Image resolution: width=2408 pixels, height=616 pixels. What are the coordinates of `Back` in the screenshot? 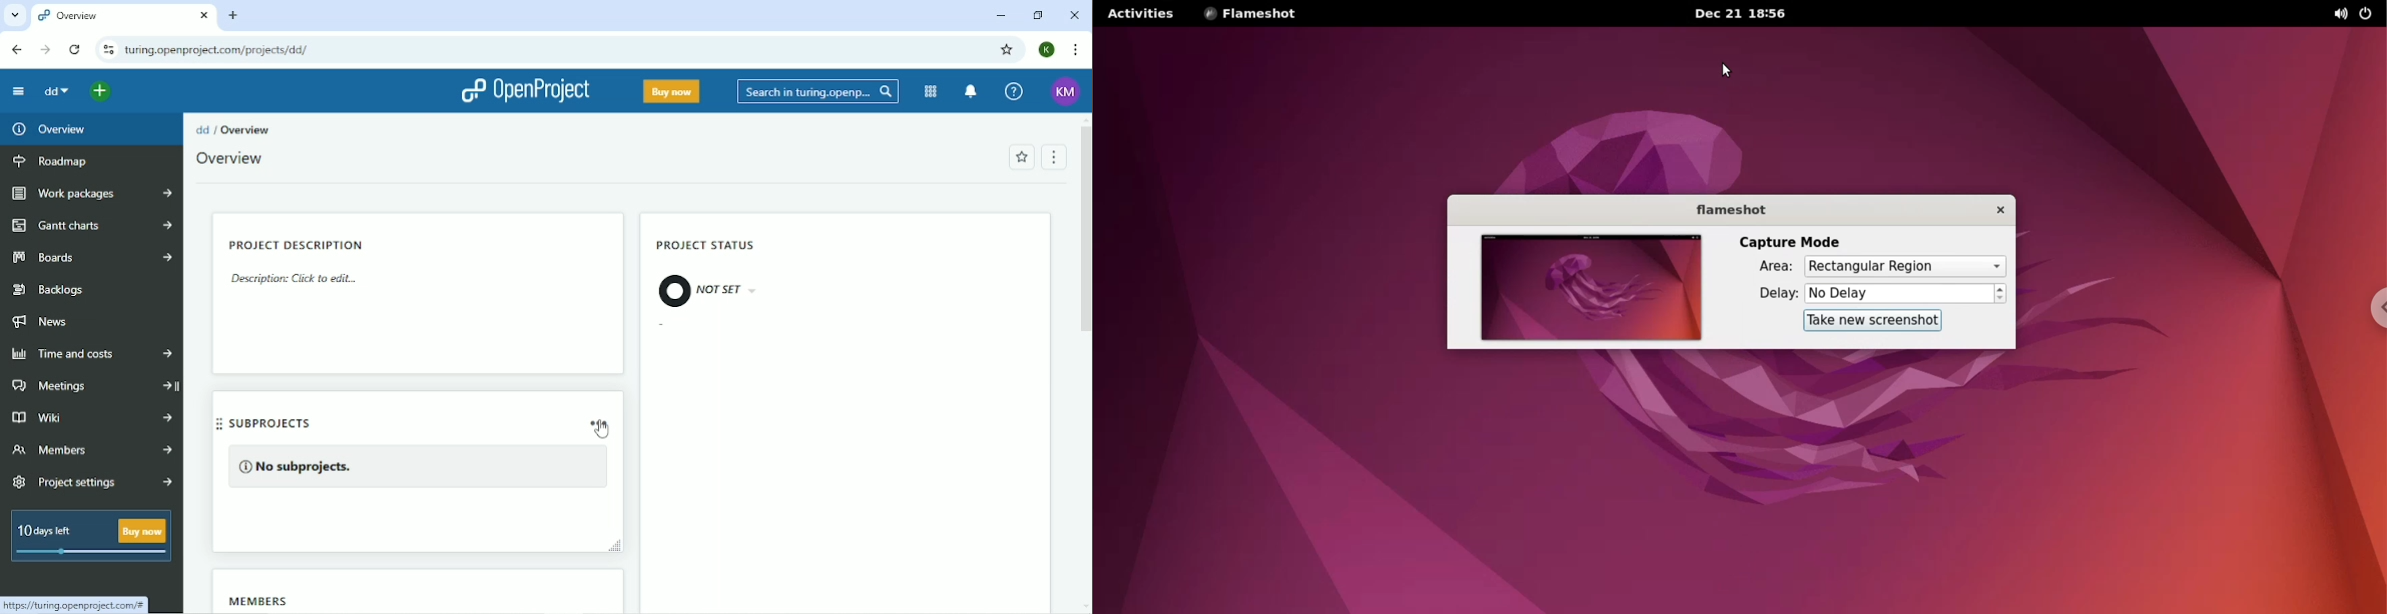 It's located at (16, 50).